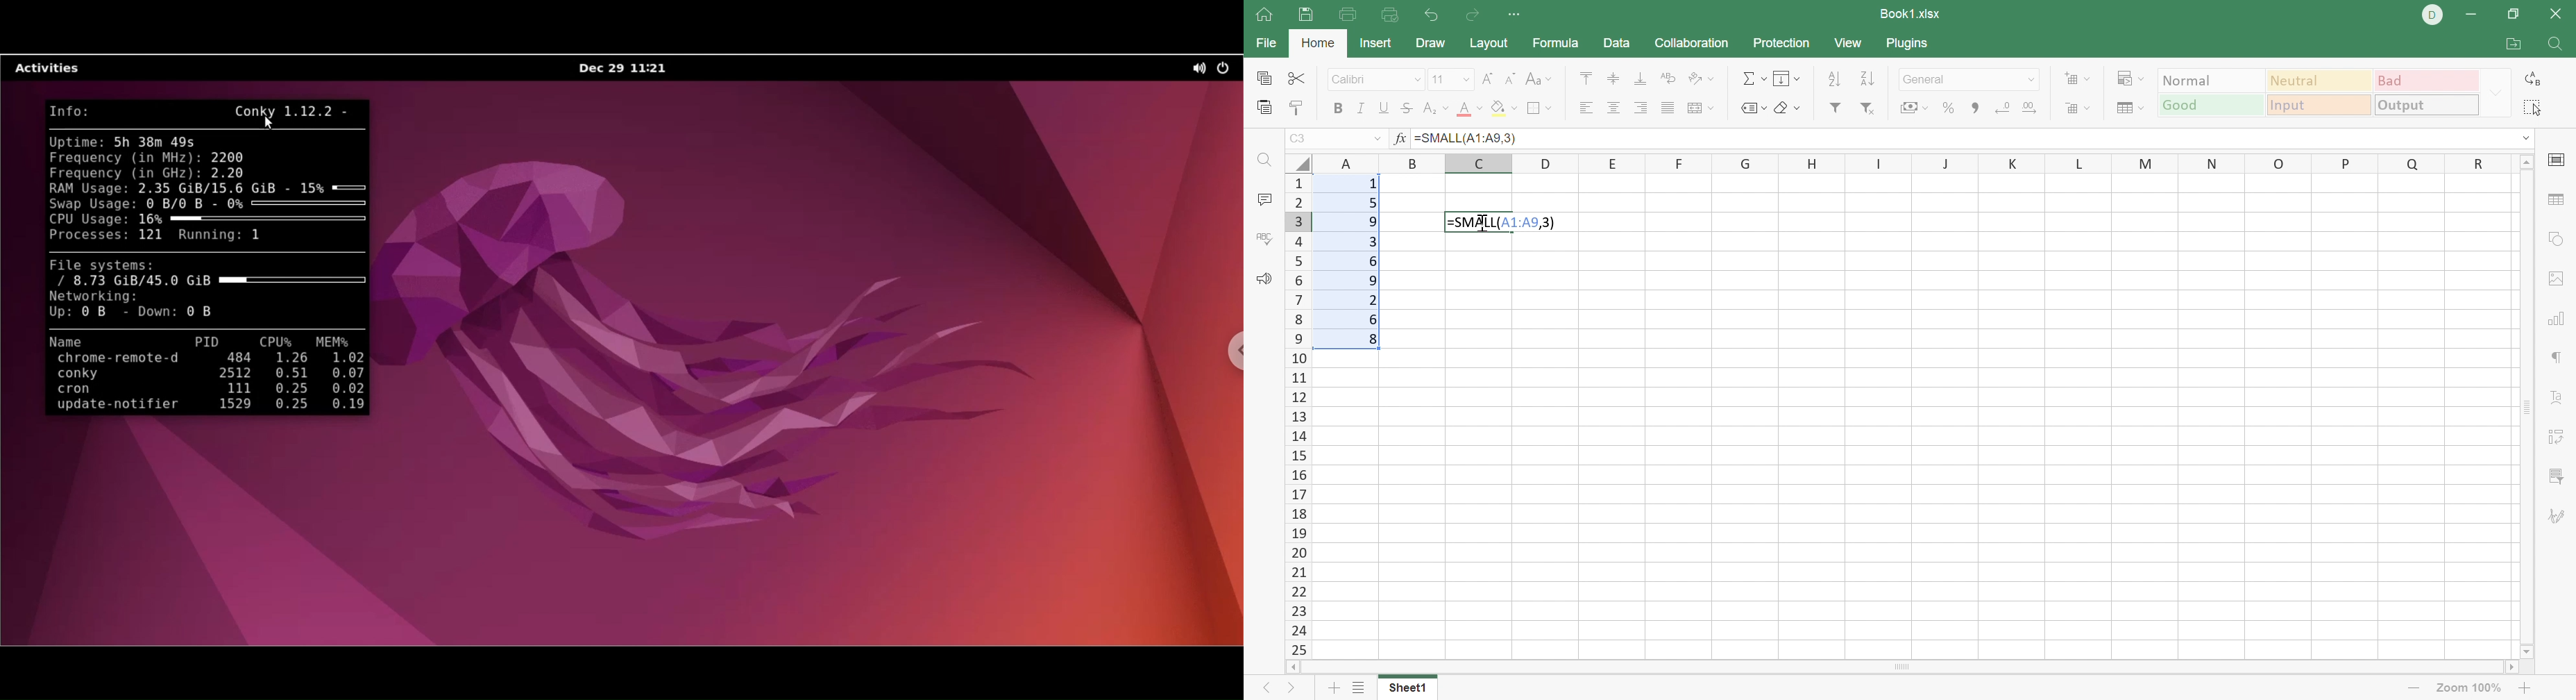 The width and height of the screenshot is (2576, 700). I want to click on Insert, so click(1373, 43).